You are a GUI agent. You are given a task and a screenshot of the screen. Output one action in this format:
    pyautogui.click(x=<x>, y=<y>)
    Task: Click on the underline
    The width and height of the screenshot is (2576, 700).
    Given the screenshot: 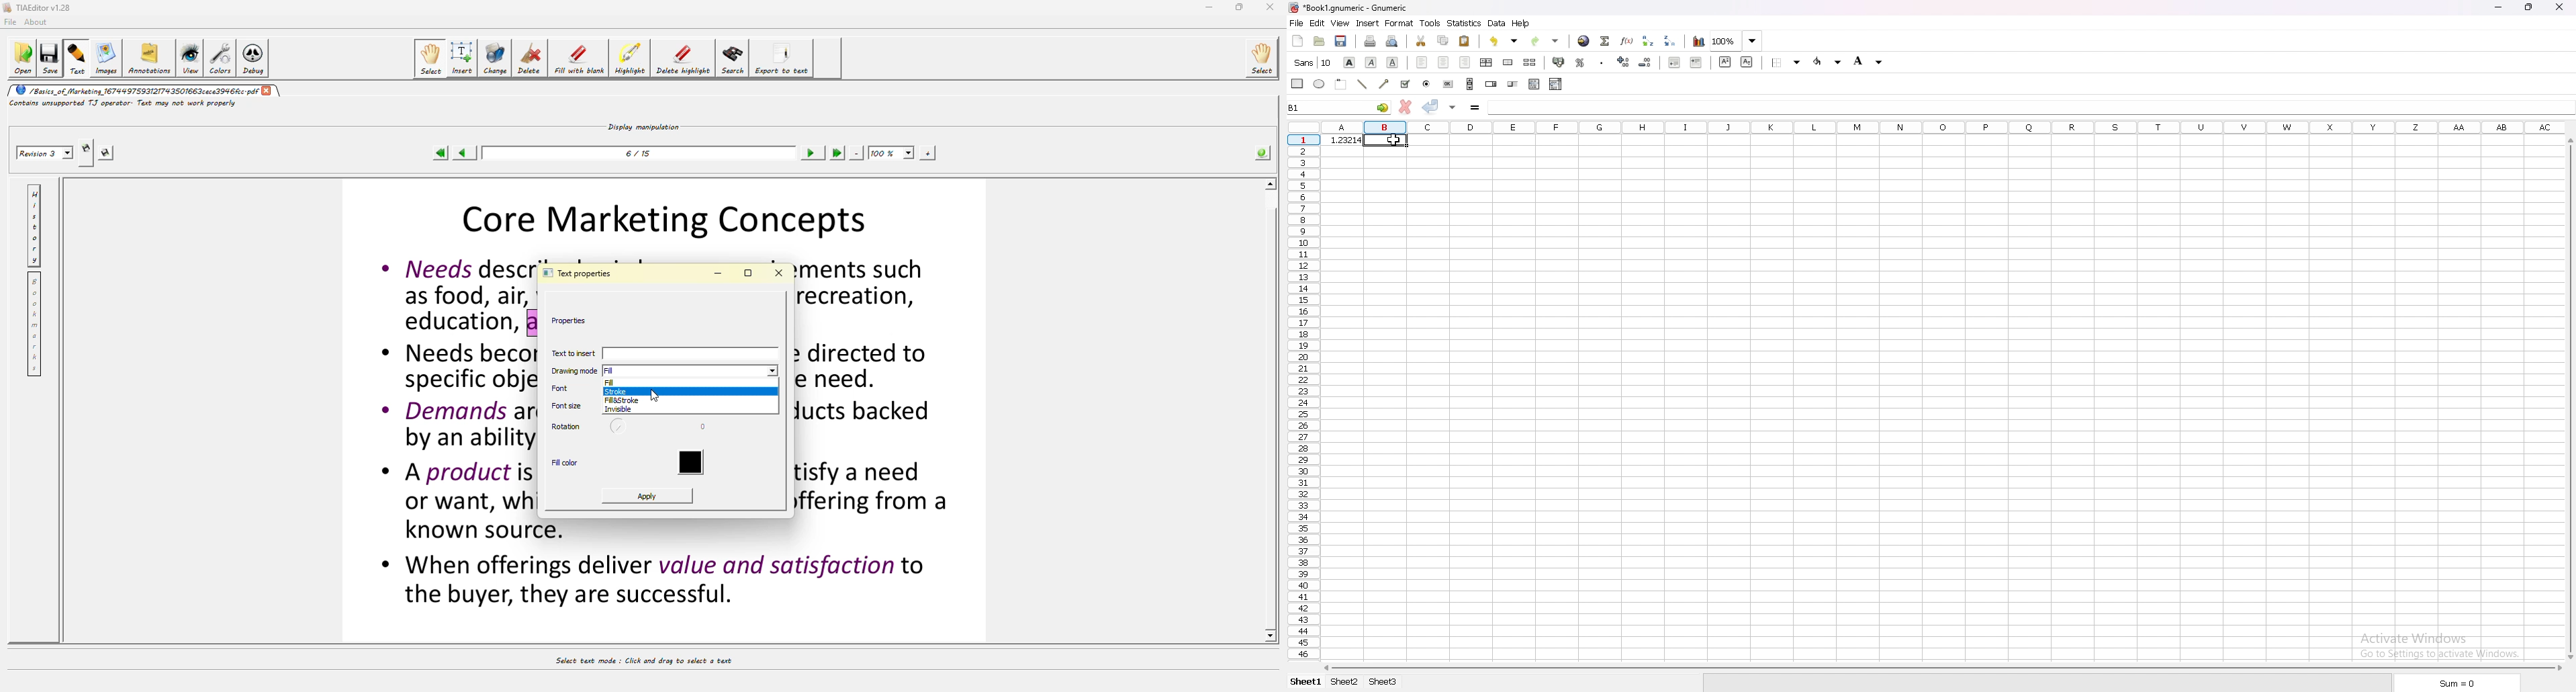 What is the action you would take?
    pyautogui.click(x=1392, y=62)
    